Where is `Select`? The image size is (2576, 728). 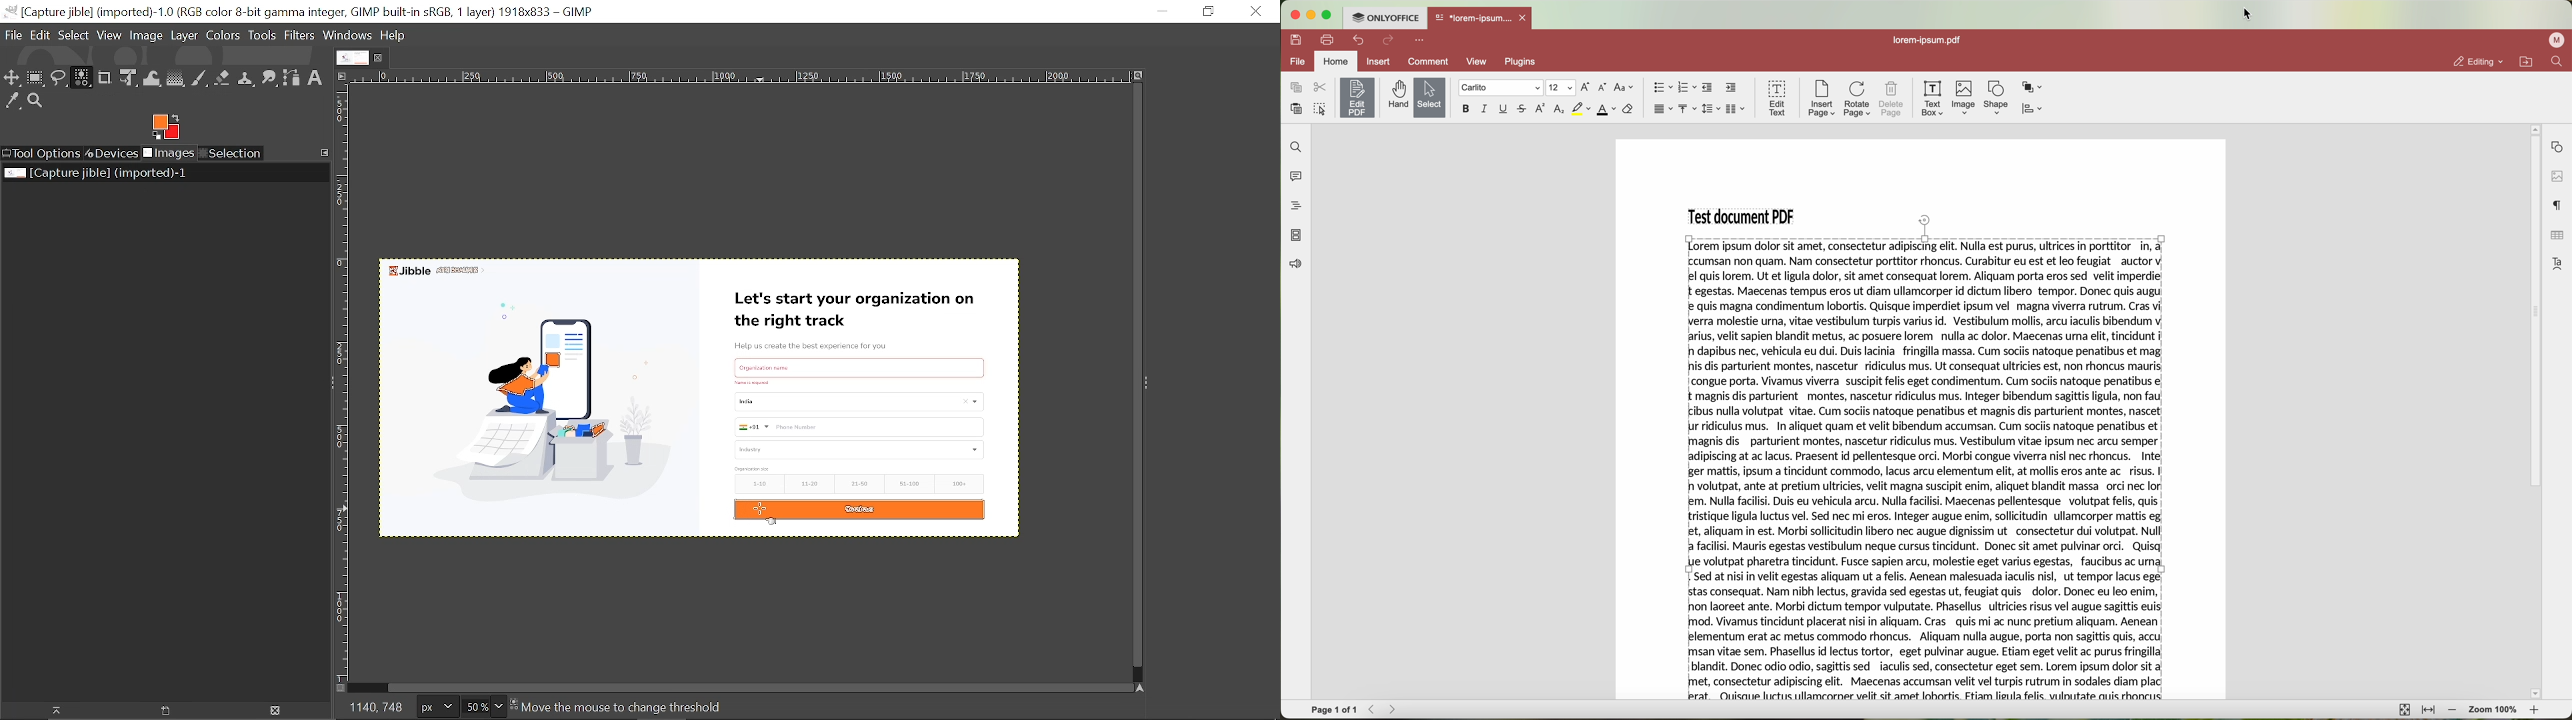 Select is located at coordinates (1429, 97).